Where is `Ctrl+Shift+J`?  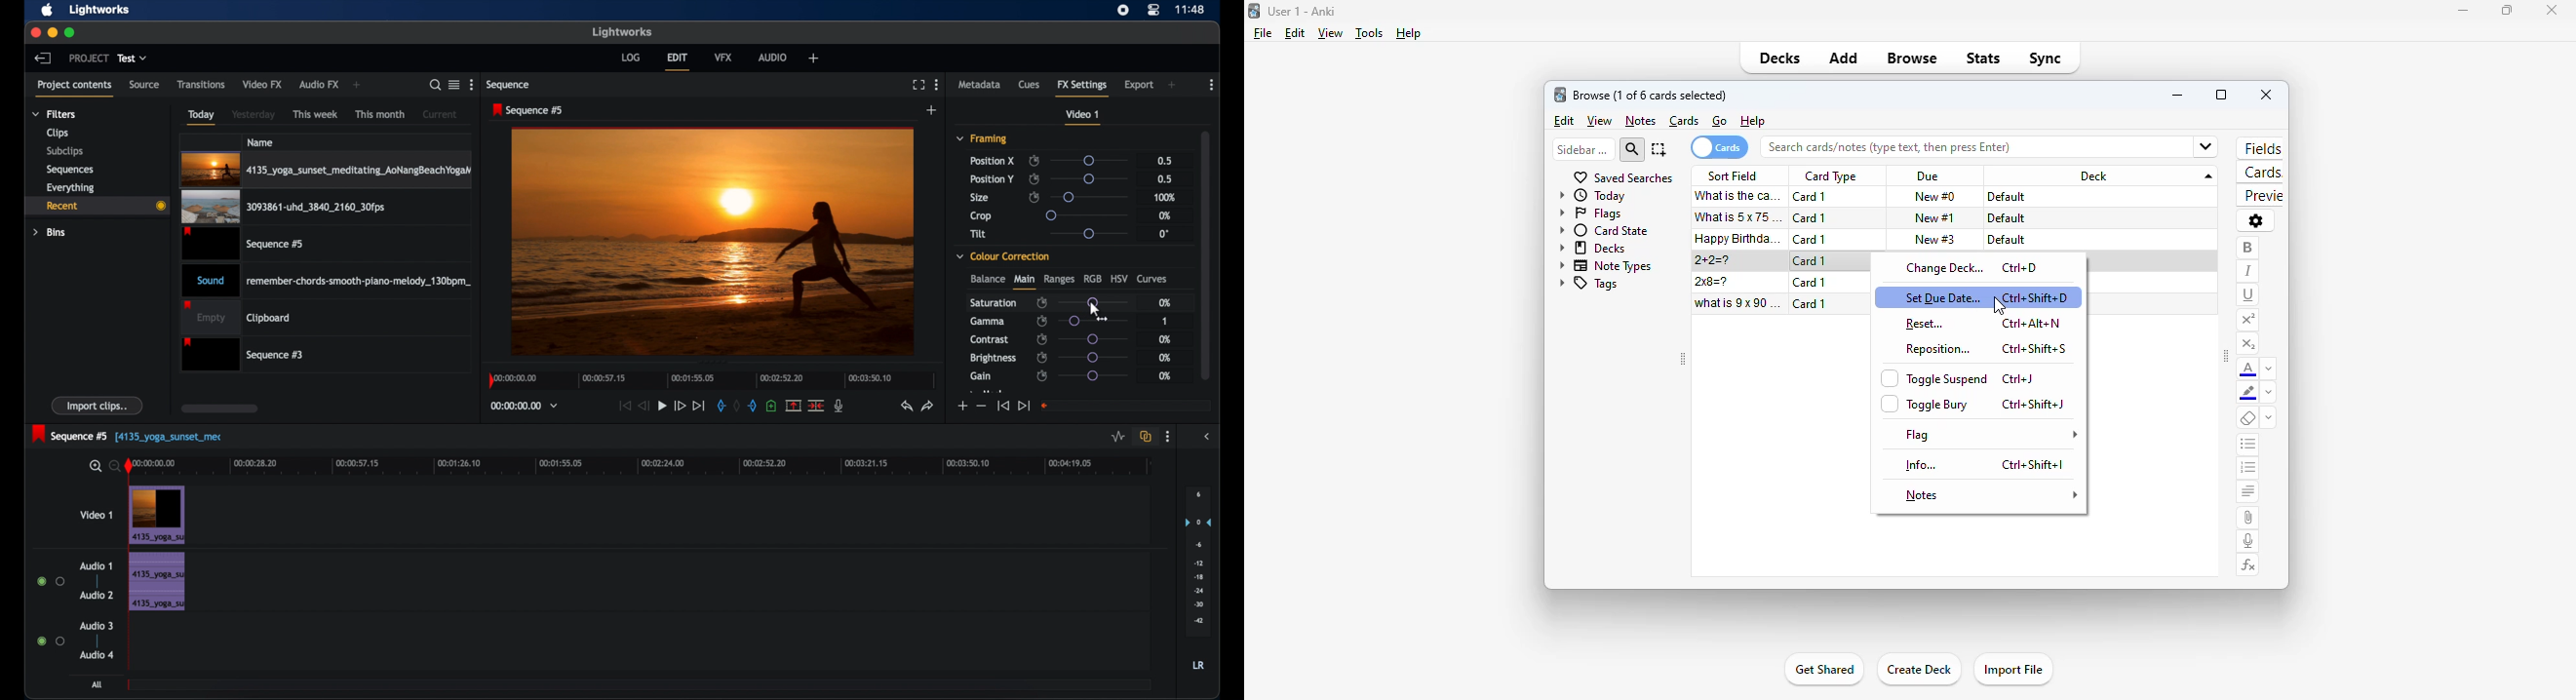 Ctrl+Shift+J is located at coordinates (2032, 404).